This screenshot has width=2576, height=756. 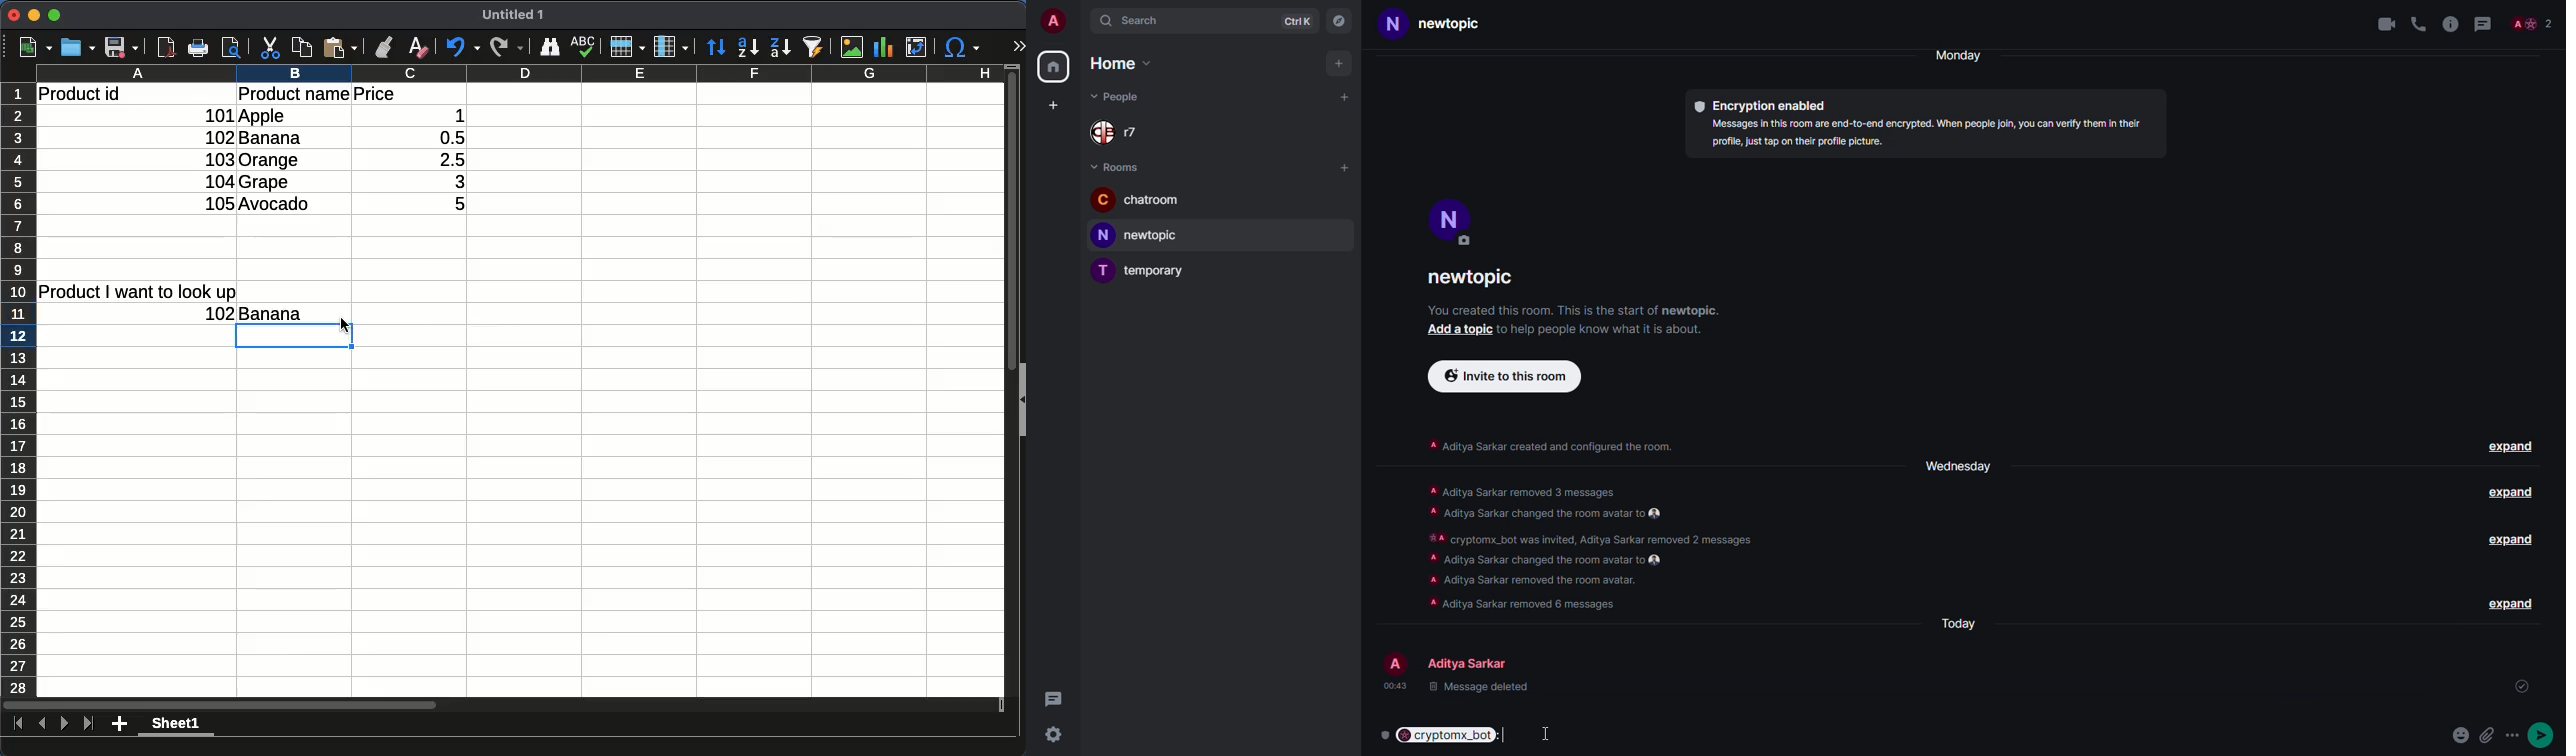 What do you see at coordinates (2523, 686) in the screenshot?
I see `sent` at bounding box center [2523, 686].